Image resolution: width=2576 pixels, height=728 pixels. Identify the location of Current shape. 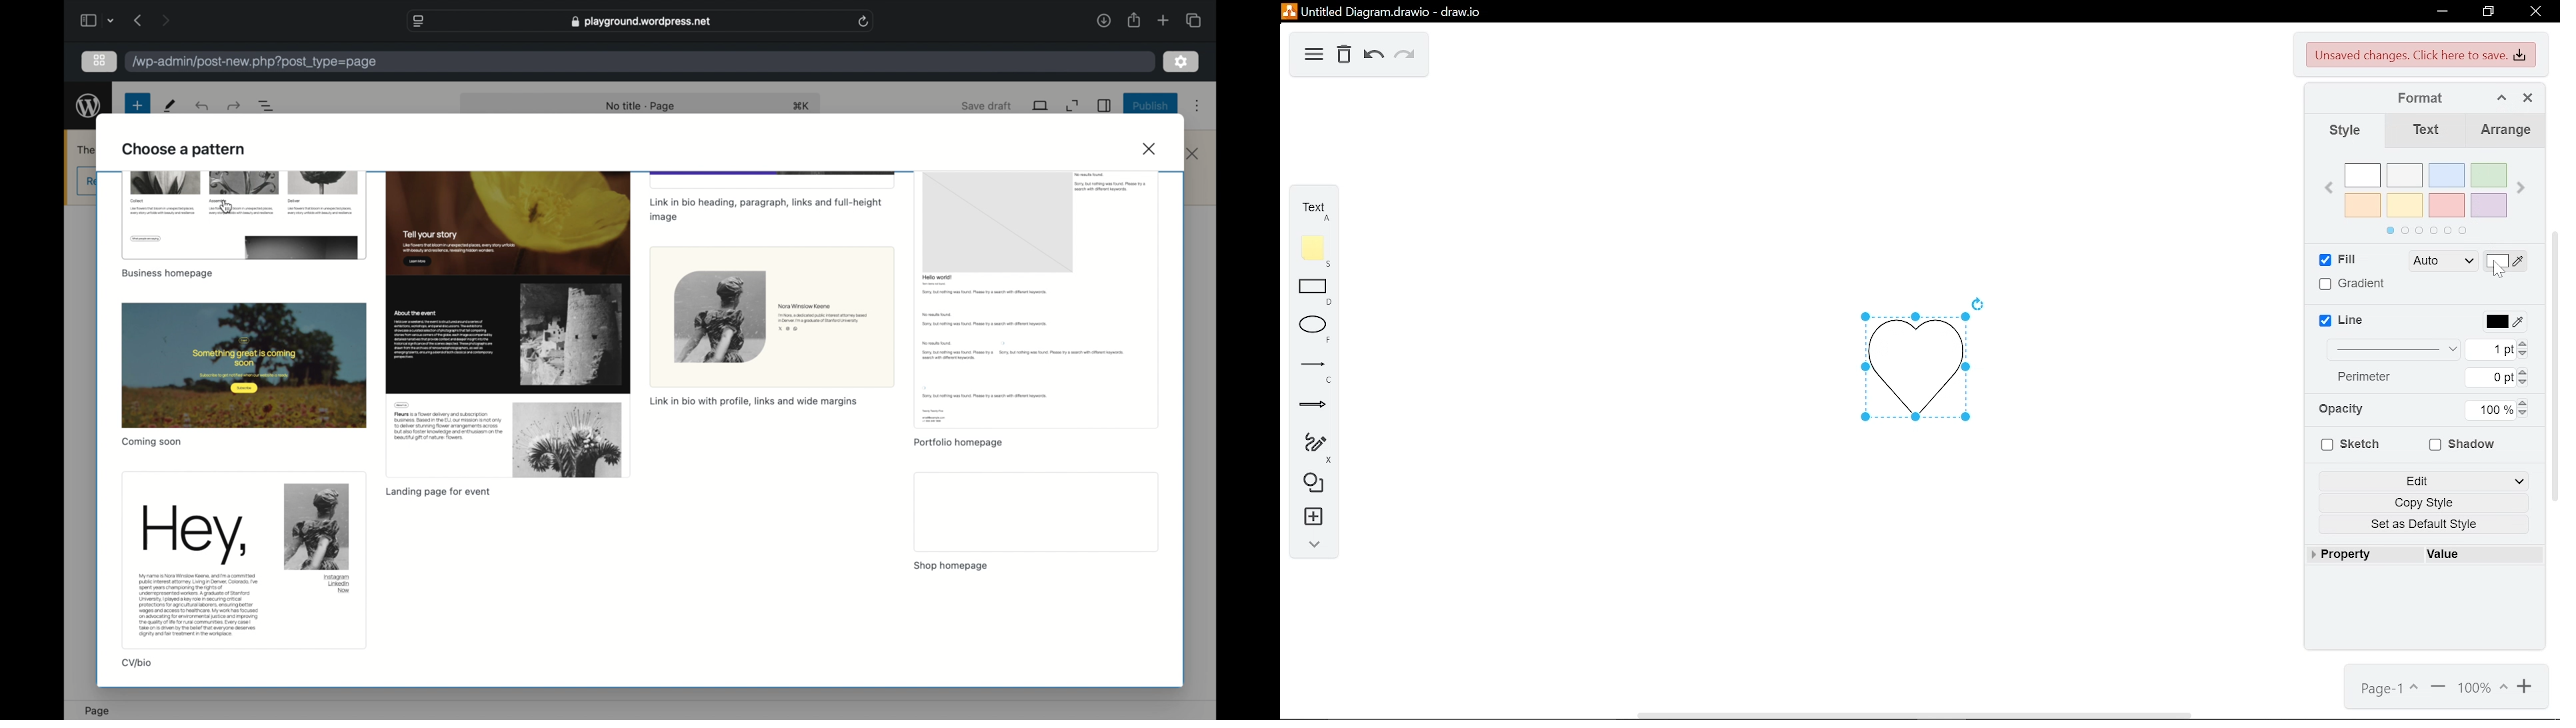
(1911, 365).